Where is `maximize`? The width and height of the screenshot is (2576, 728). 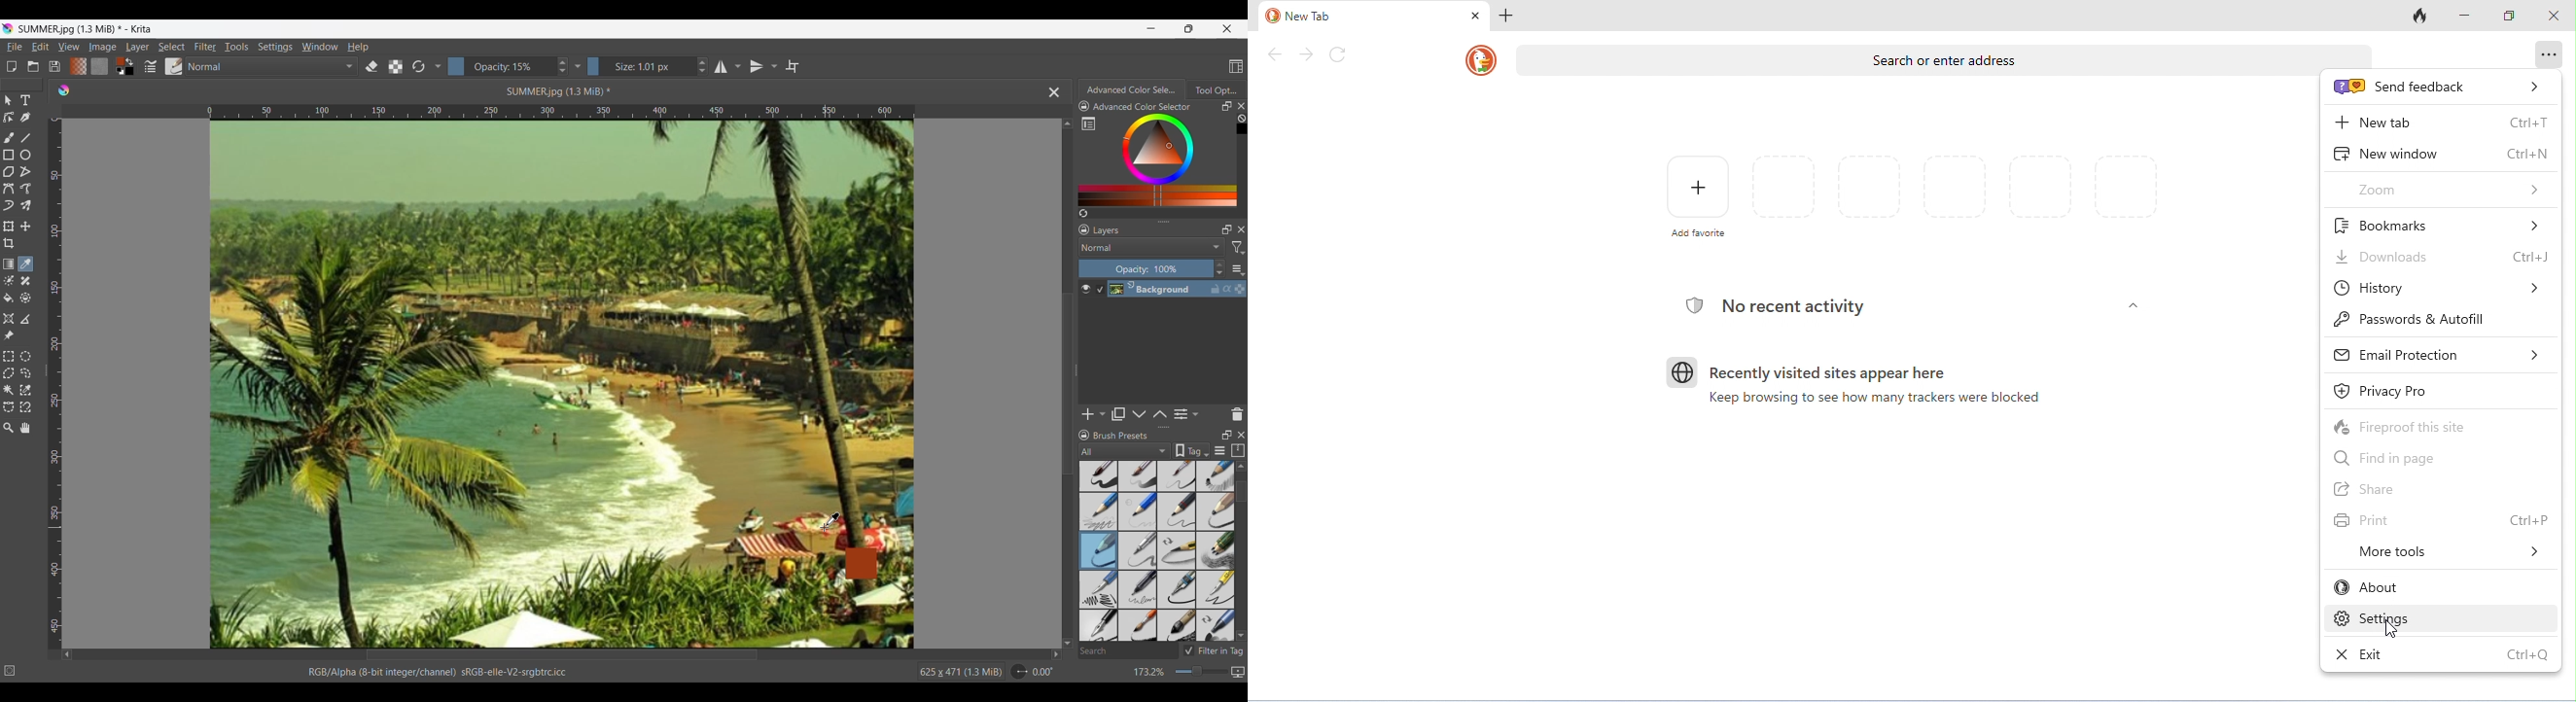 maximize is located at coordinates (2509, 16).